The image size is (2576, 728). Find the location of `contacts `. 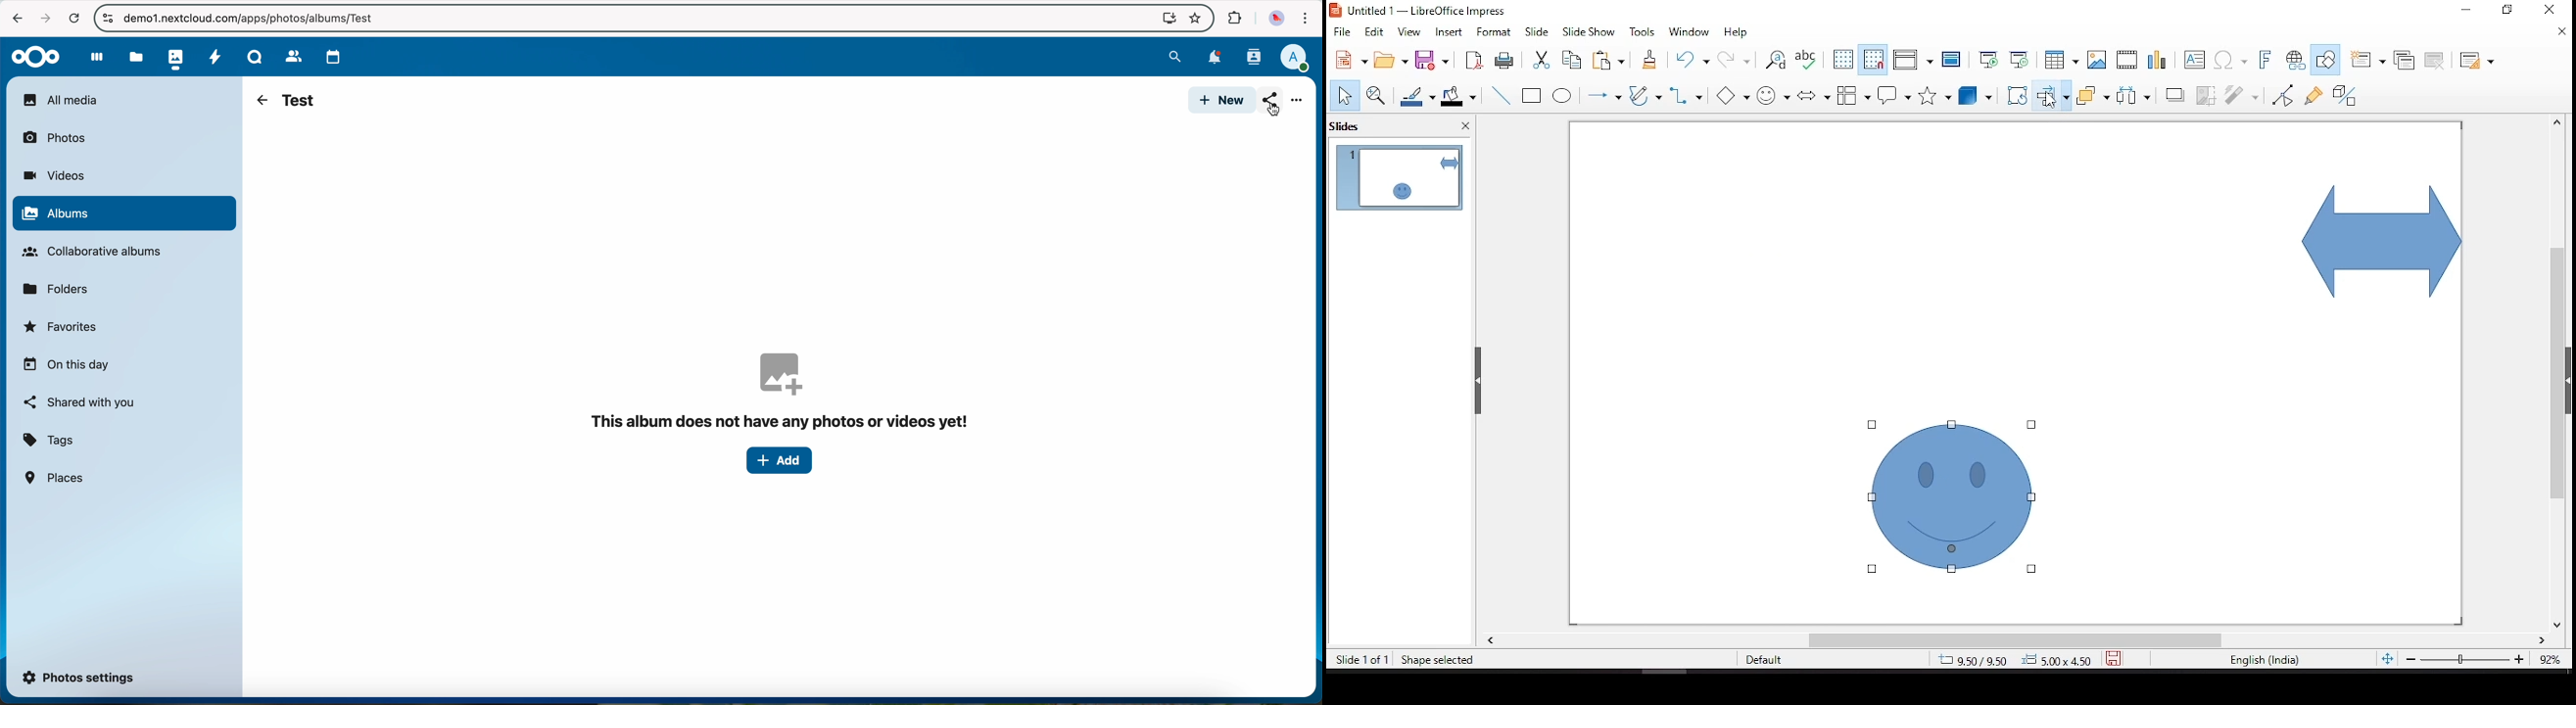

contacts  is located at coordinates (290, 54).